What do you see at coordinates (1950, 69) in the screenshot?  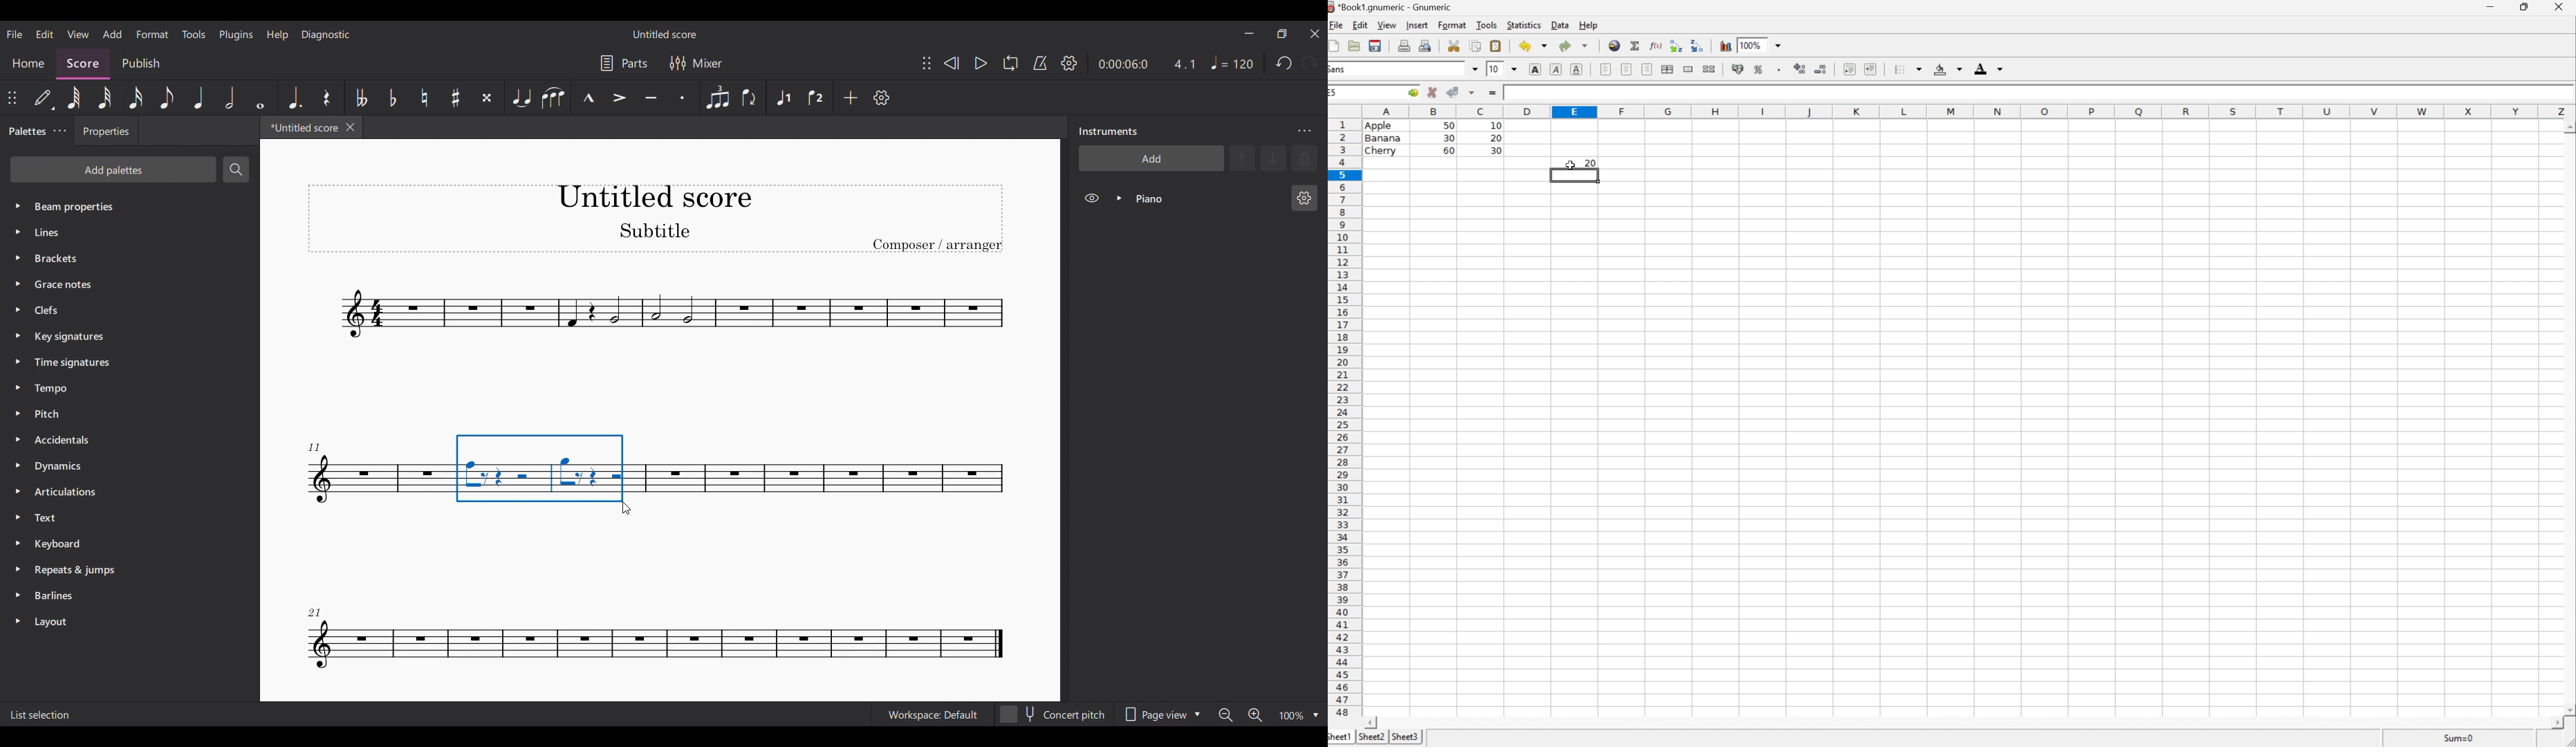 I see `background` at bounding box center [1950, 69].